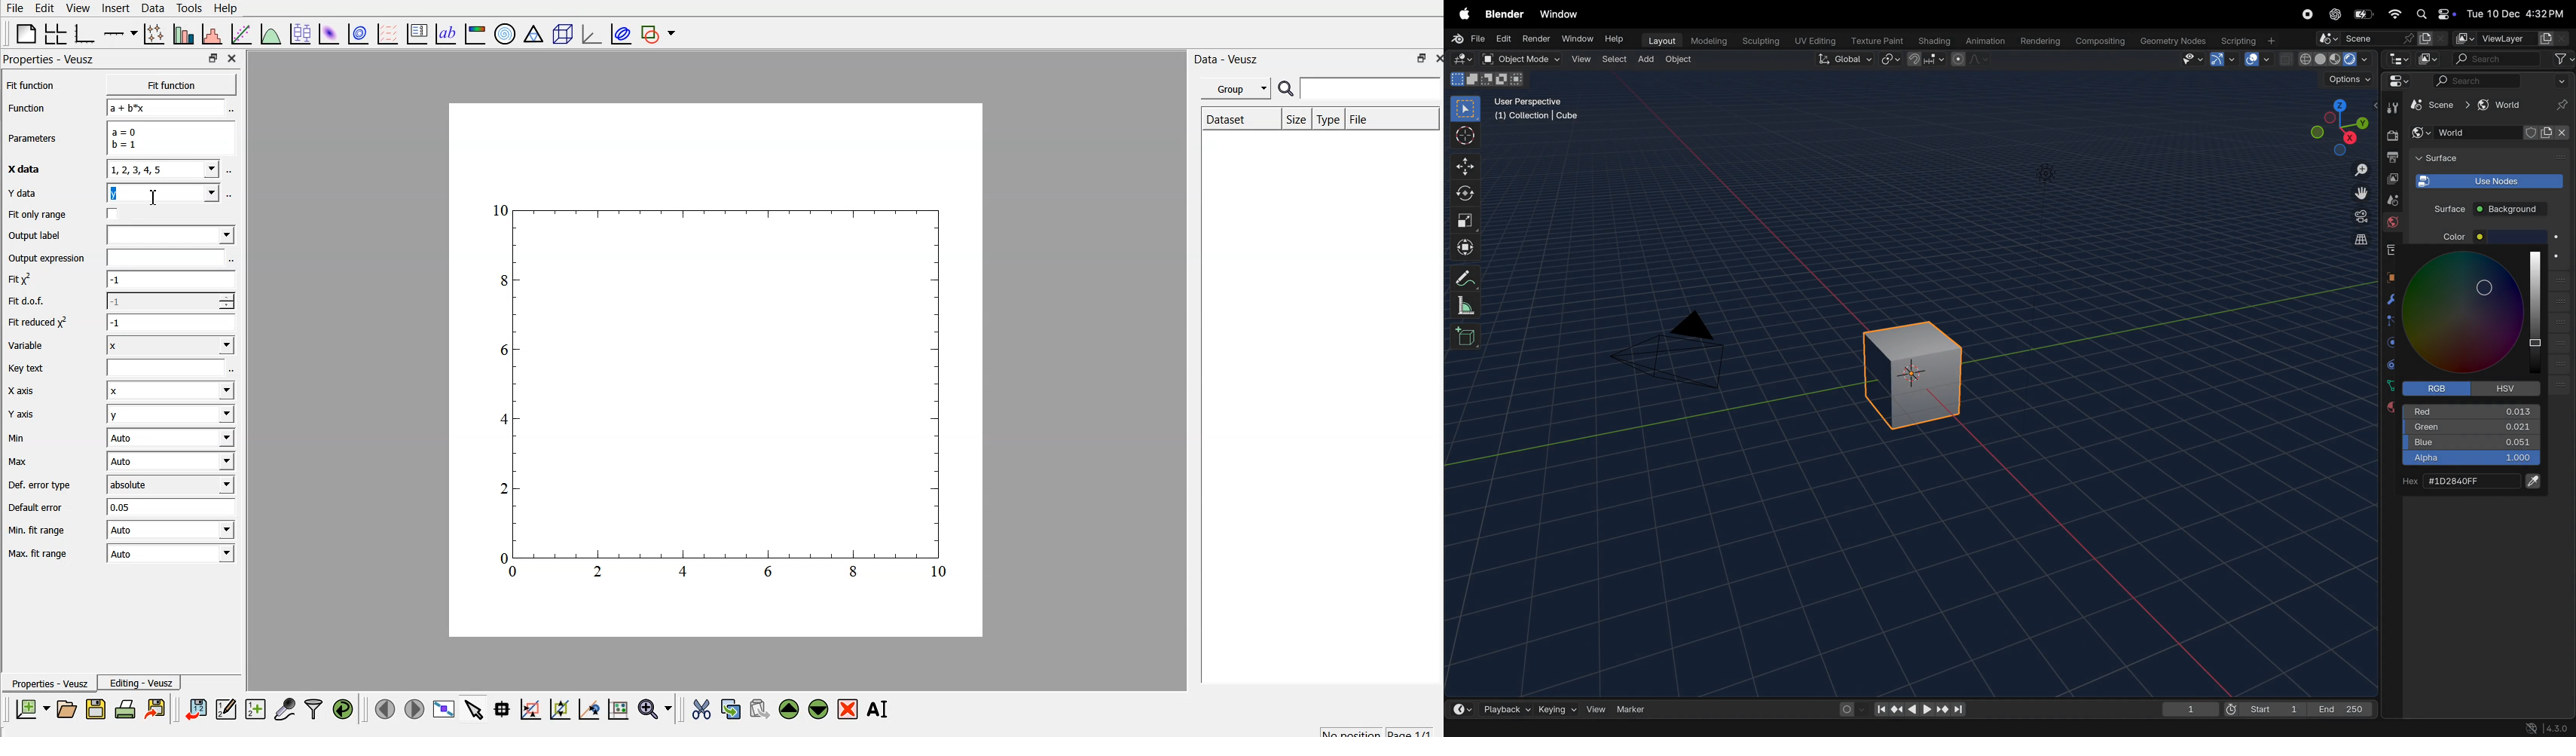 This screenshot has height=756, width=2576. I want to click on y, so click(165, 193).